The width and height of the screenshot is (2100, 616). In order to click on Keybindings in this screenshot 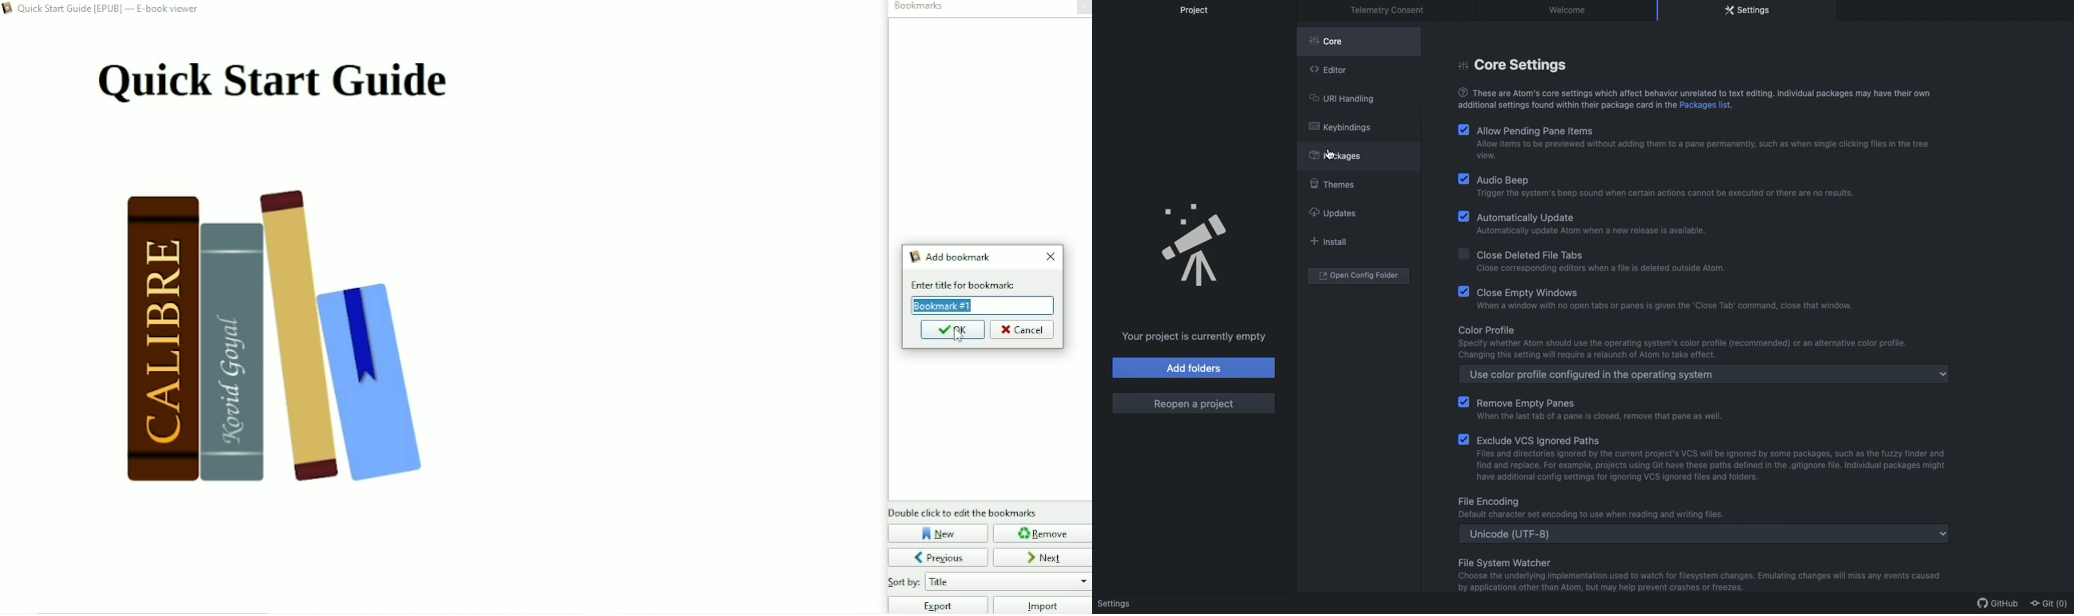, I will do `click(1340, 127)`.